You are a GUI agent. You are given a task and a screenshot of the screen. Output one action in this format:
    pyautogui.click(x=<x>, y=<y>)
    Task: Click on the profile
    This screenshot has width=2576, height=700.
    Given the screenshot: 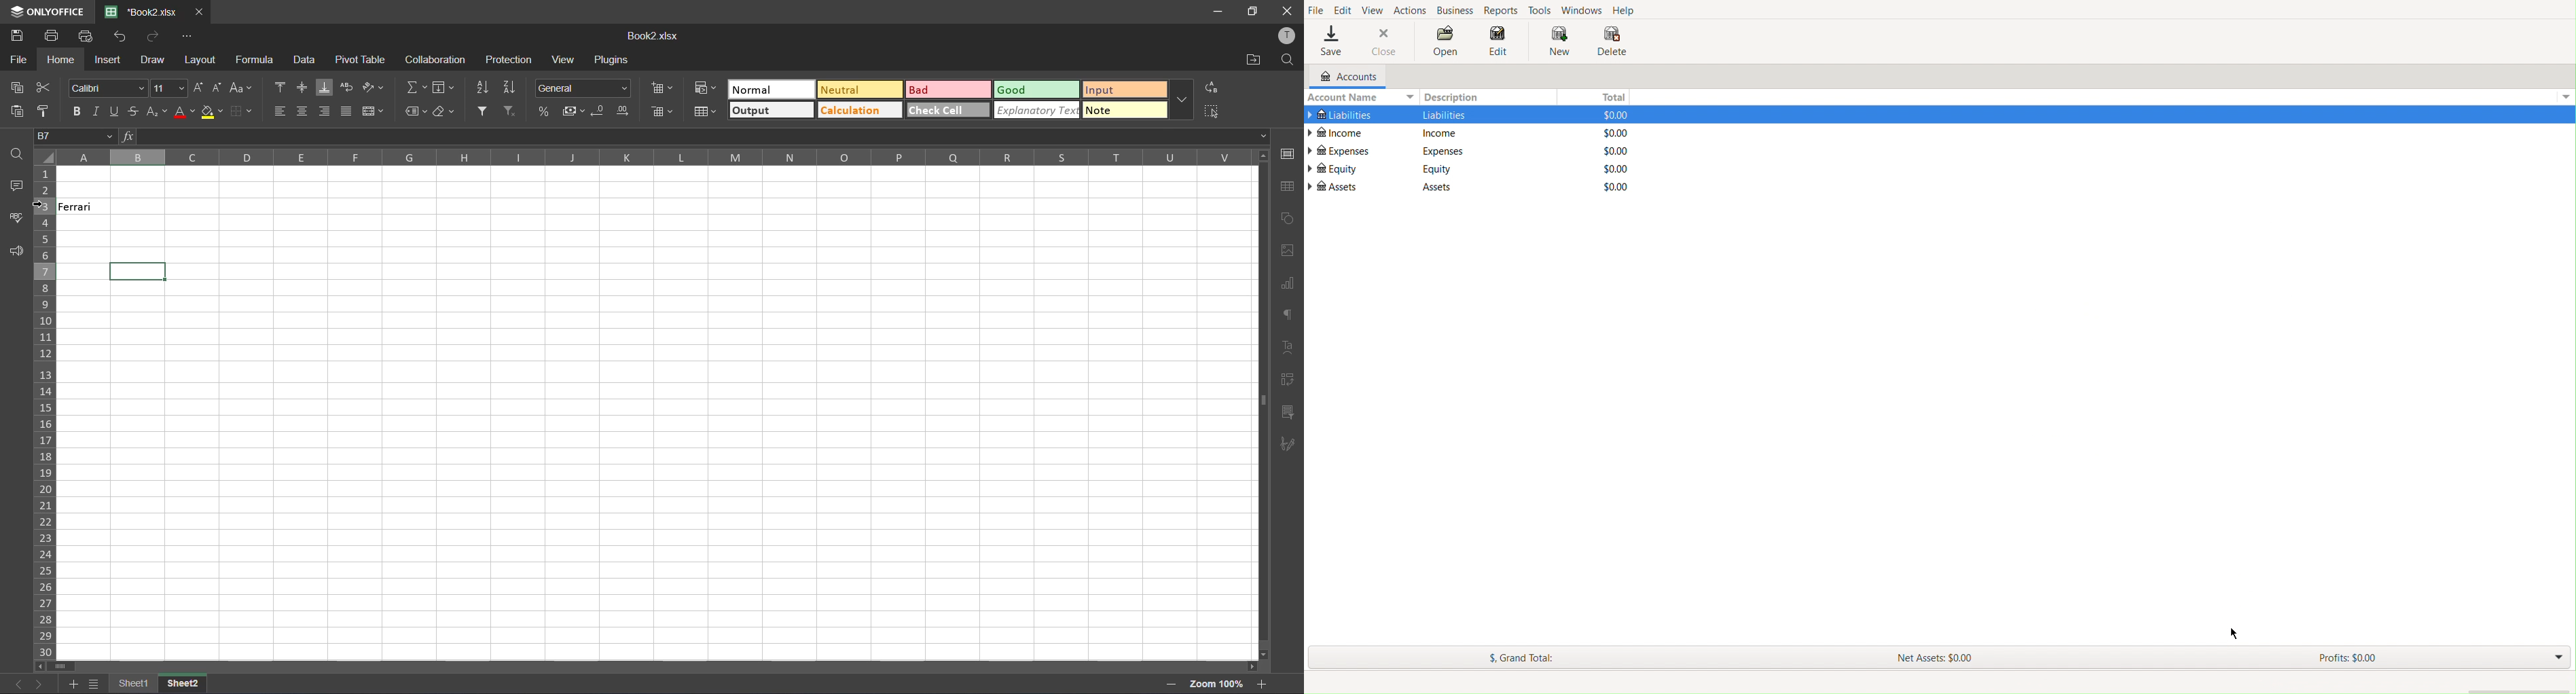 What is the action you would take?
    pyautogui.click(x=1288, y=37)
    